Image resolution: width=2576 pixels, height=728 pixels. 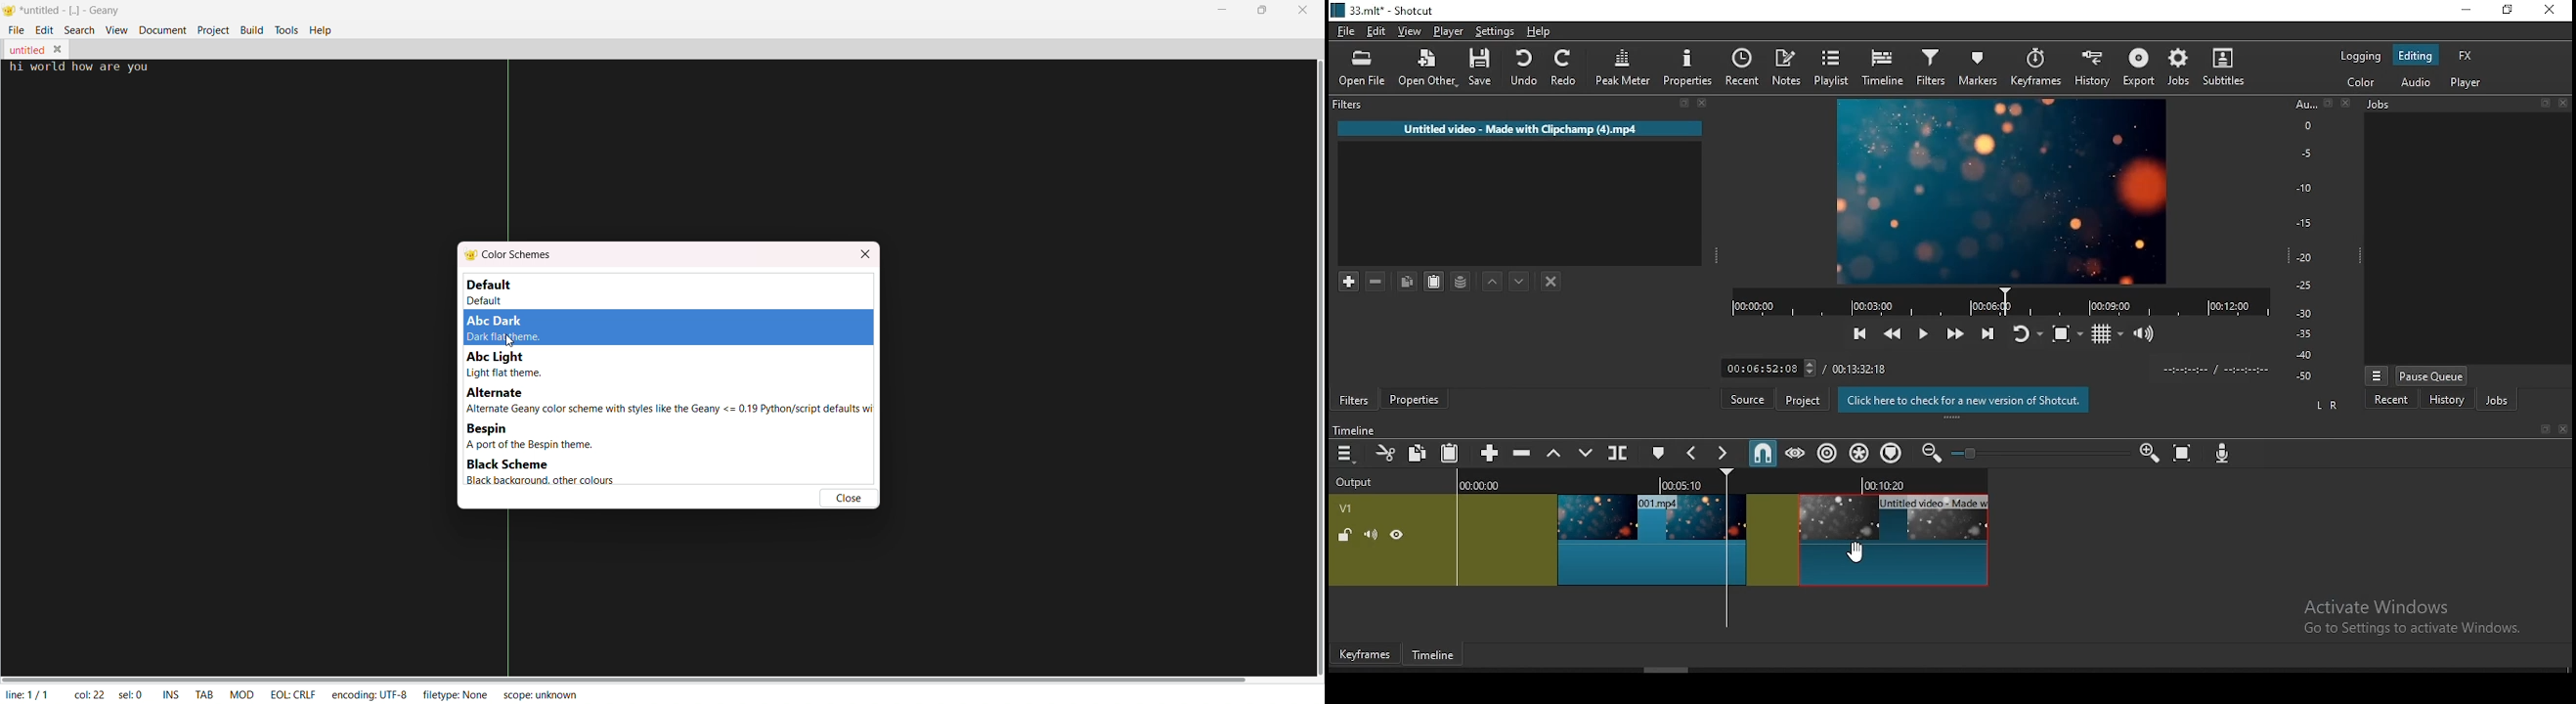 I want to click on L R, so click(x=2325, y=404).